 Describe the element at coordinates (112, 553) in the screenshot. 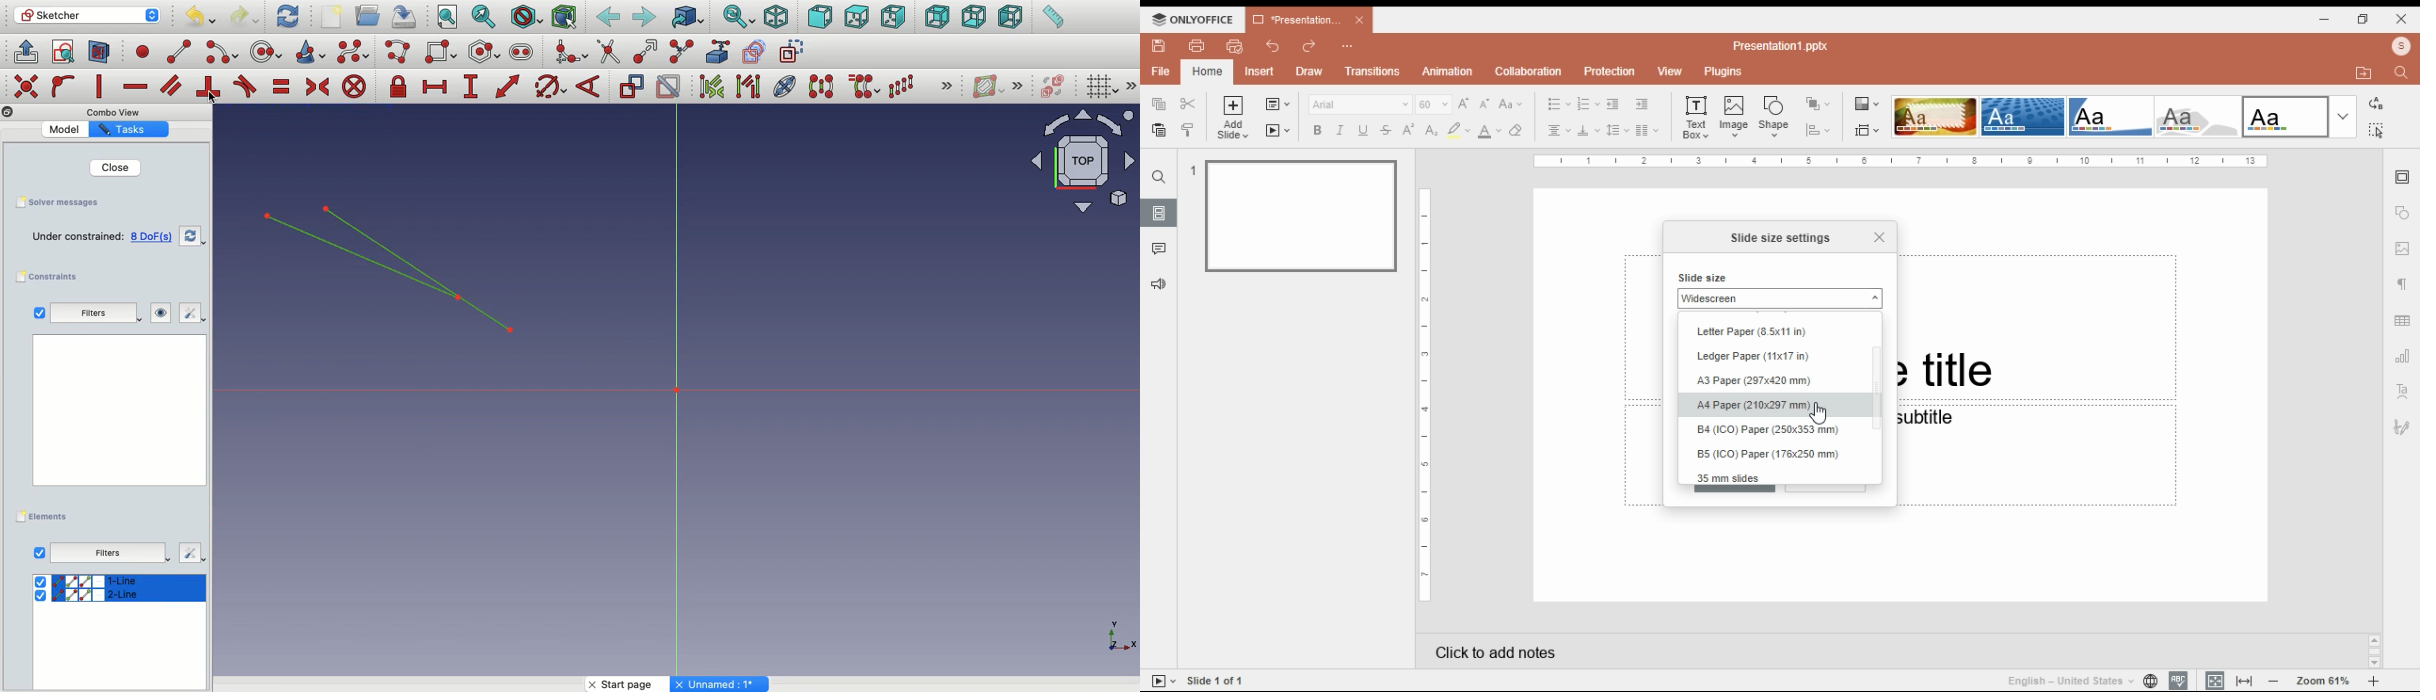

I see `` at that location.